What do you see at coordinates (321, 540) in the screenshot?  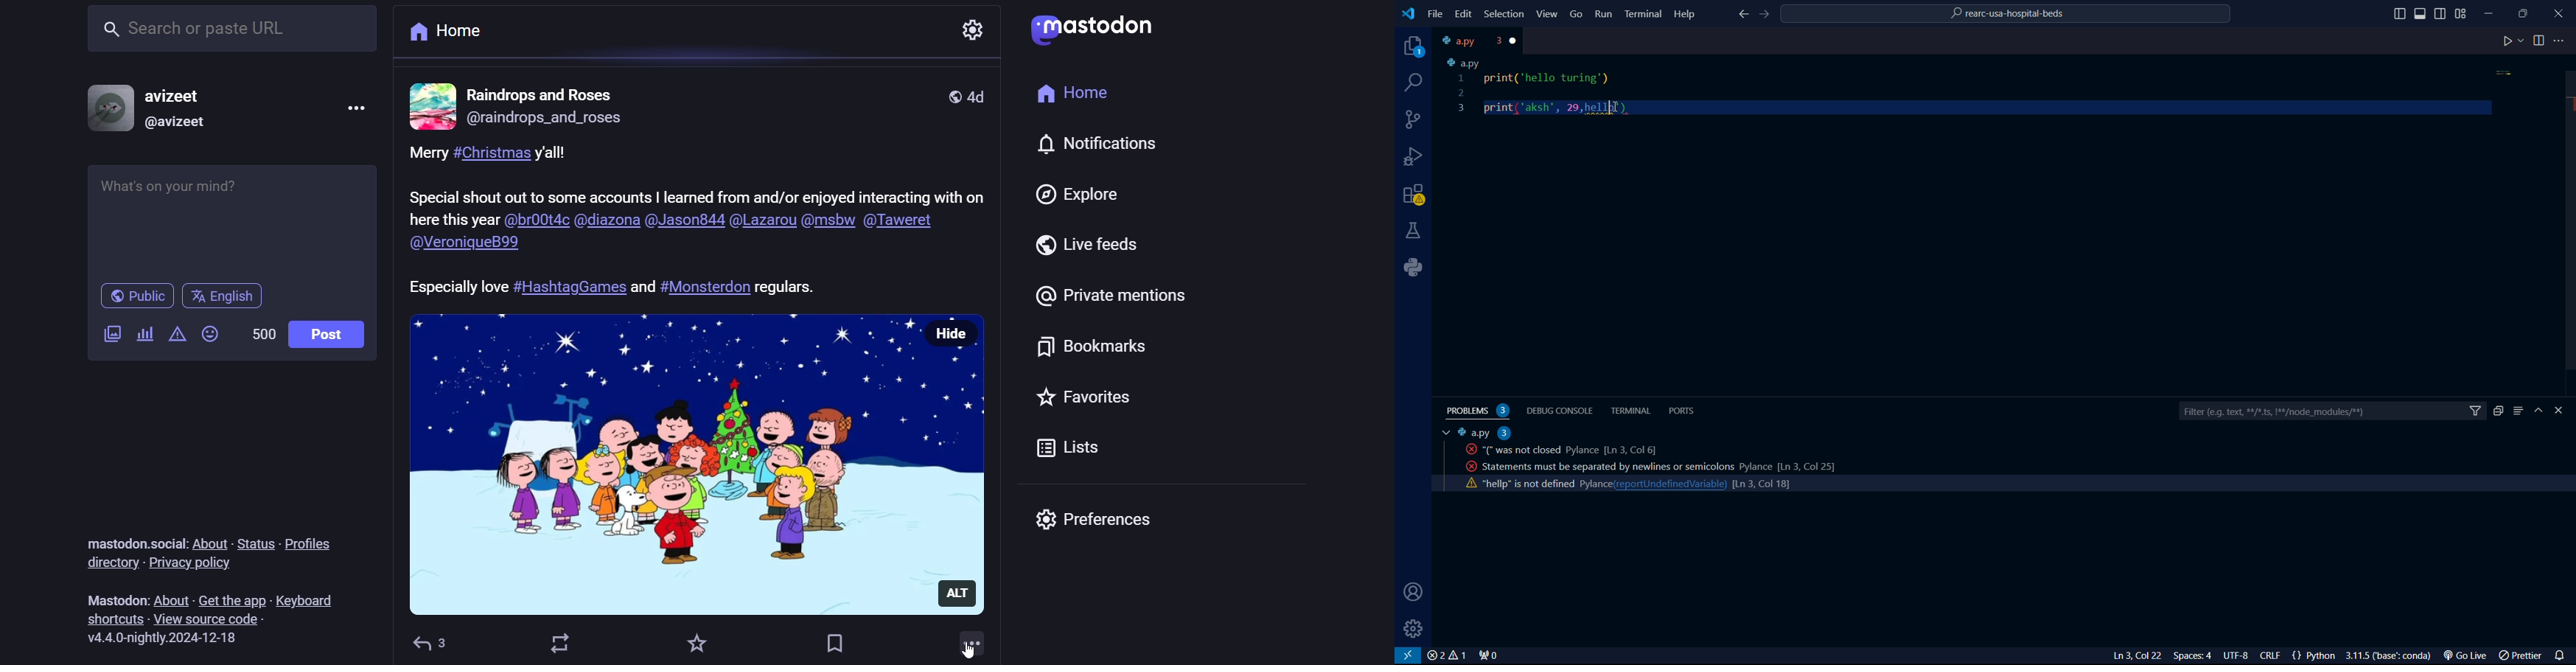 I see `profiles` at bounding box center [321, 540].